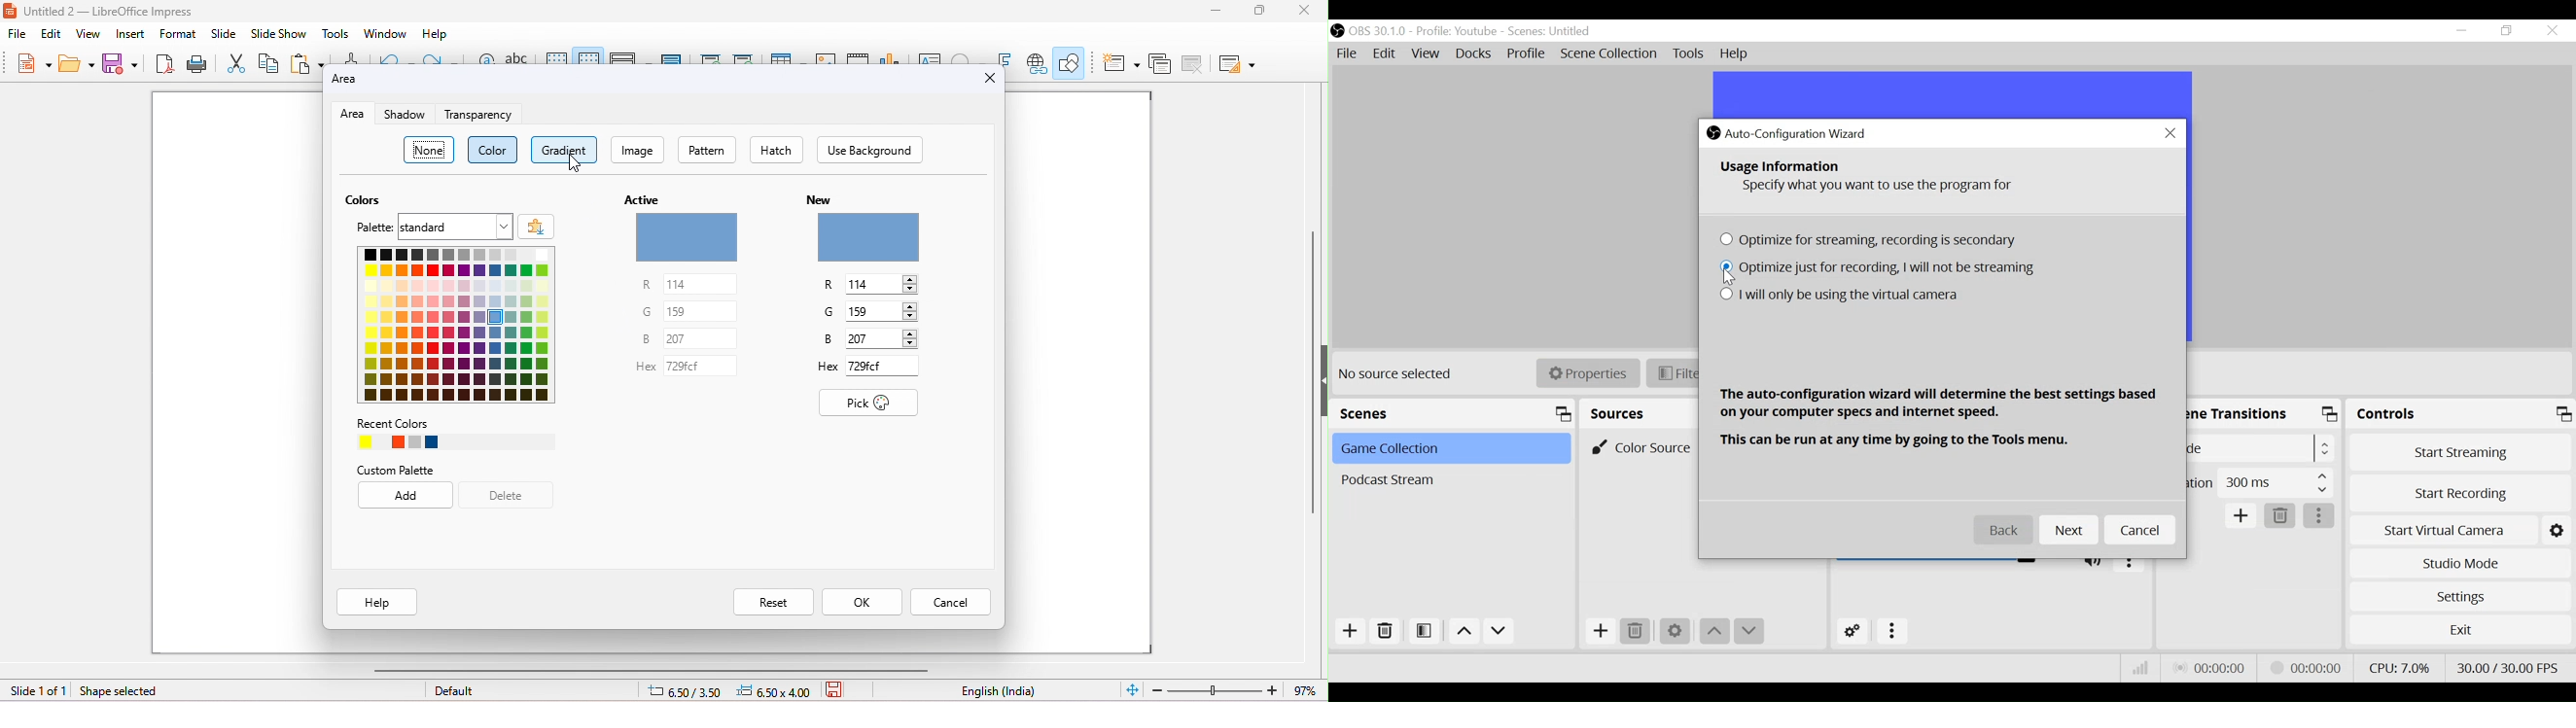  Describe the element at coordinates (1217, 11) in the screenshot. I see `minimize` at that location.